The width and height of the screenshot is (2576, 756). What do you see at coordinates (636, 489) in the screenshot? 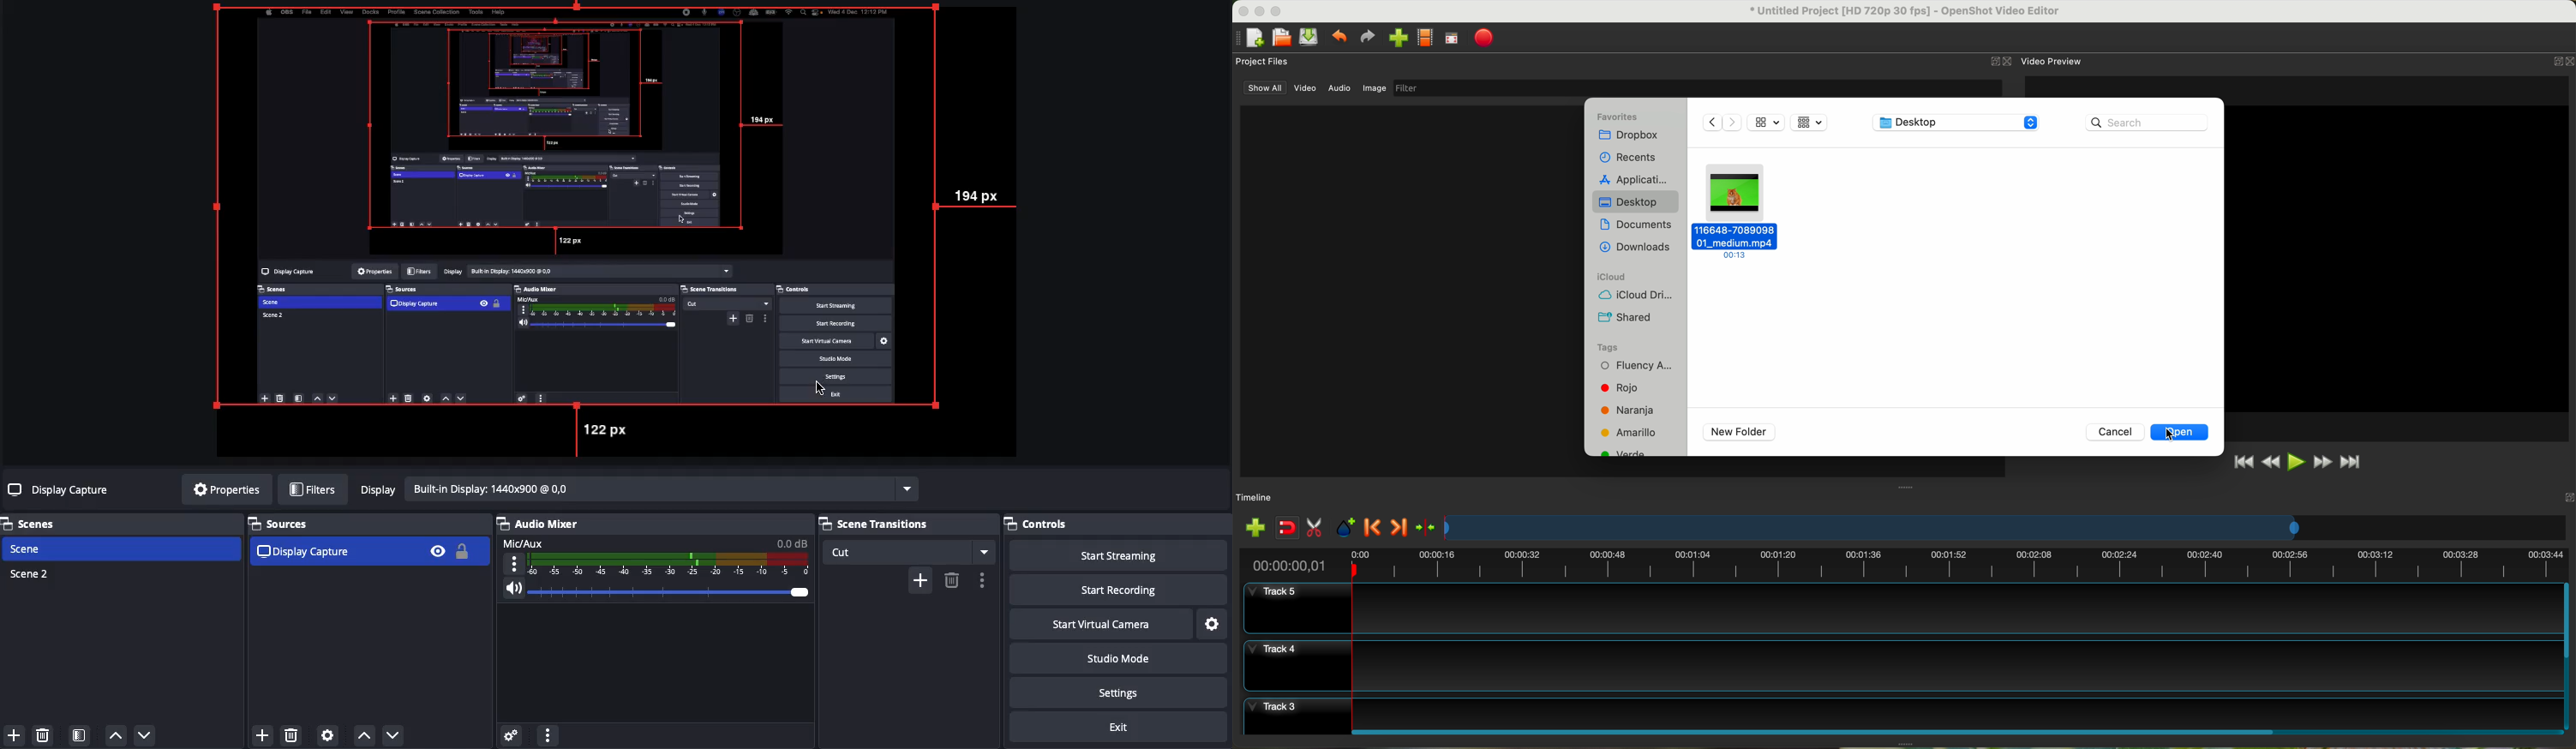
I see `Built-in Display: 1440x900 @ 0,0` at bounding box center [636, 489].